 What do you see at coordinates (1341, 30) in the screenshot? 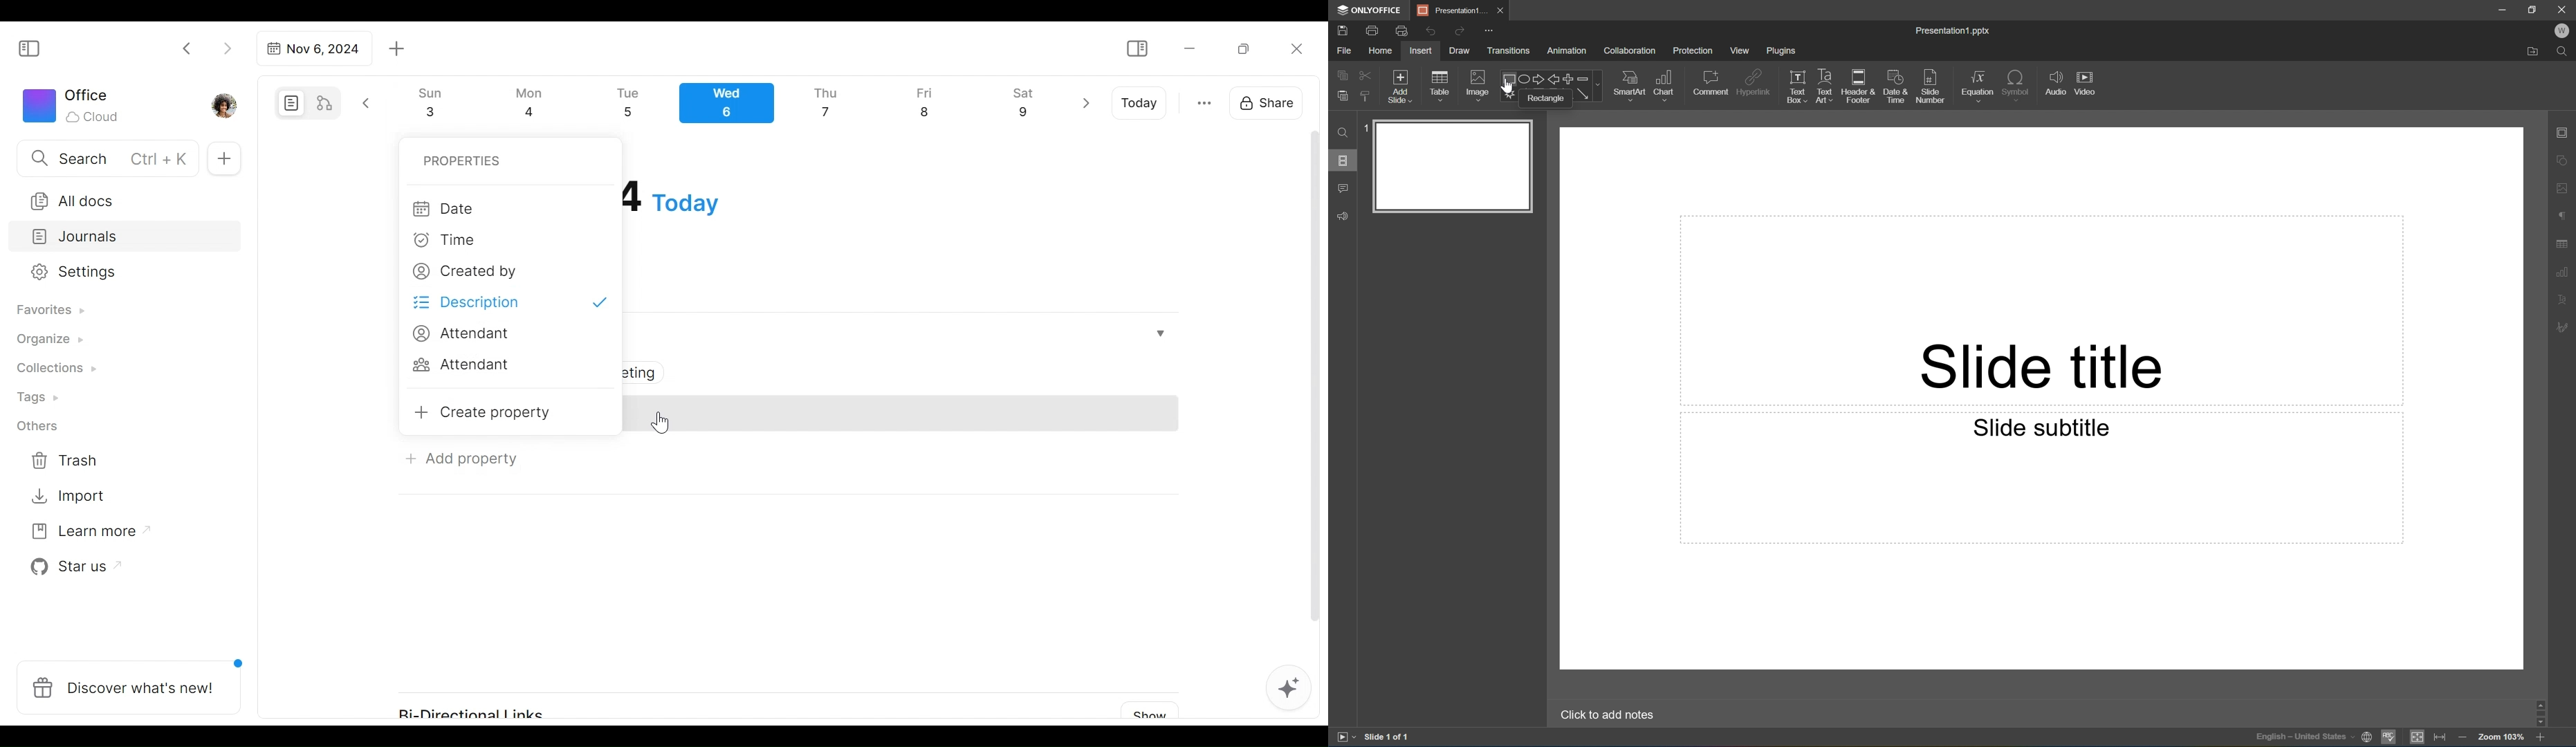
I see `Save` at bounding box center [1341, 30].